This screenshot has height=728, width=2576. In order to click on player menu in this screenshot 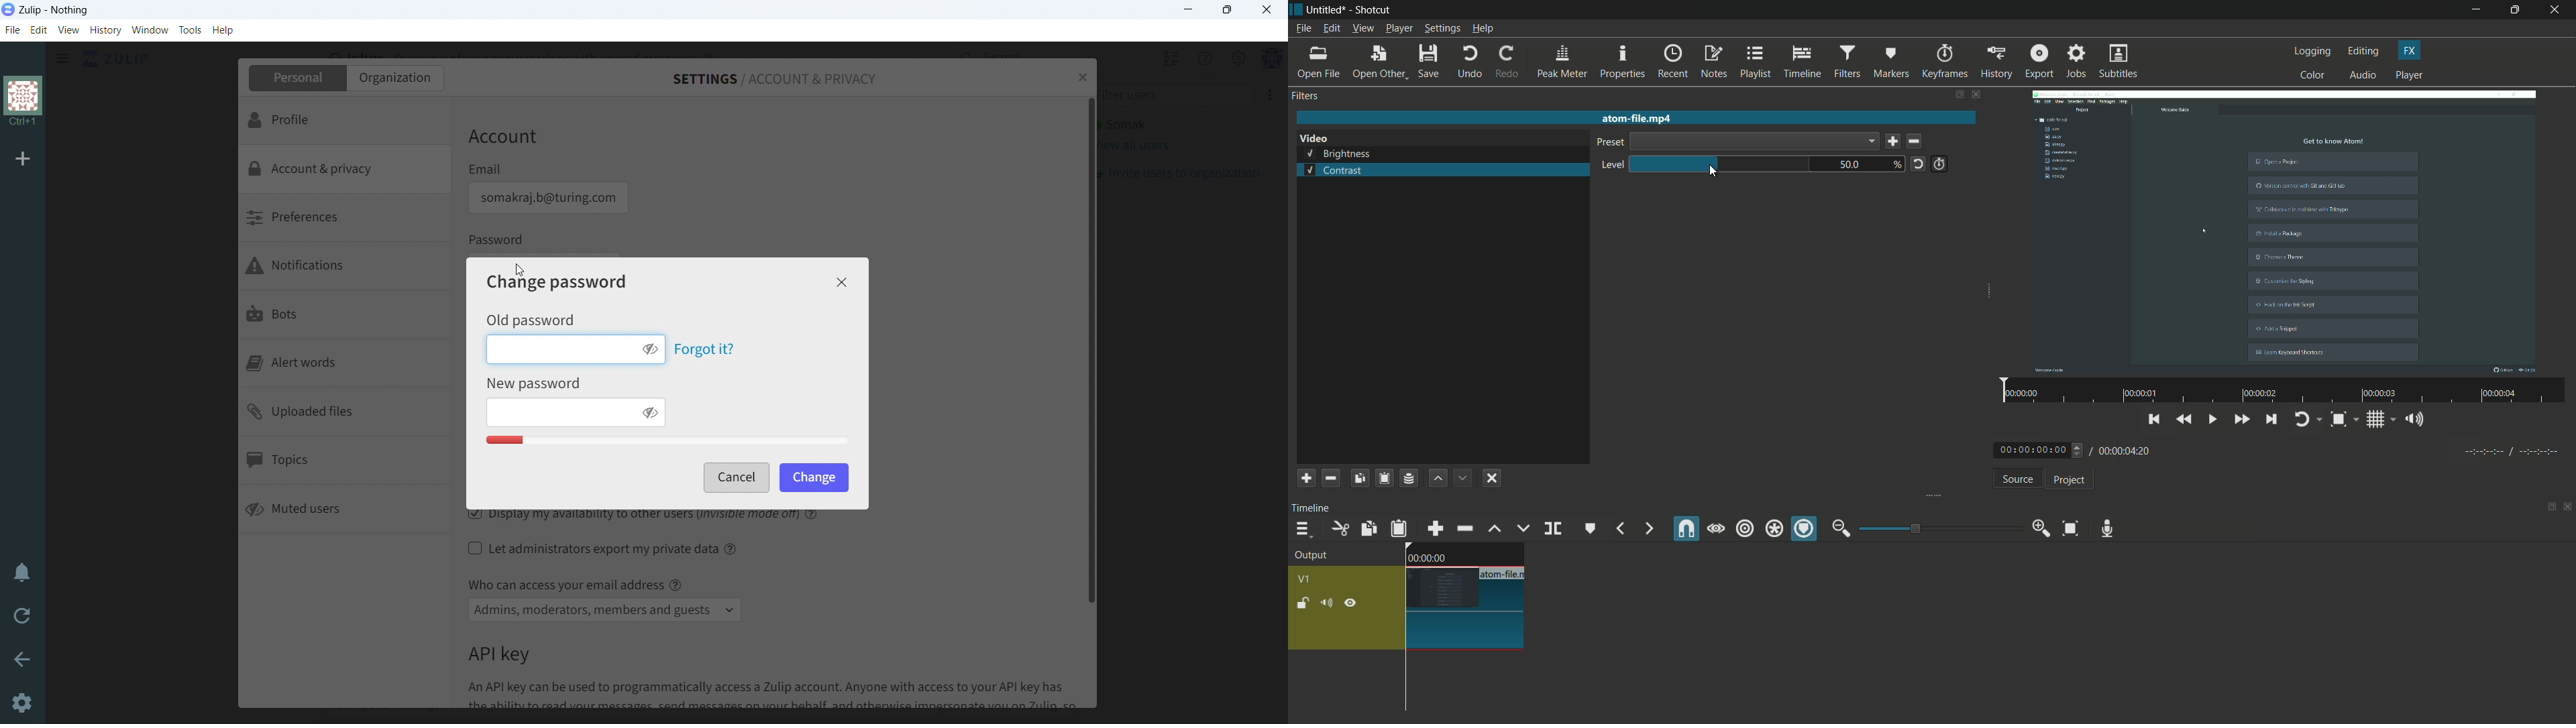, I will do `click(1400, 28)`.